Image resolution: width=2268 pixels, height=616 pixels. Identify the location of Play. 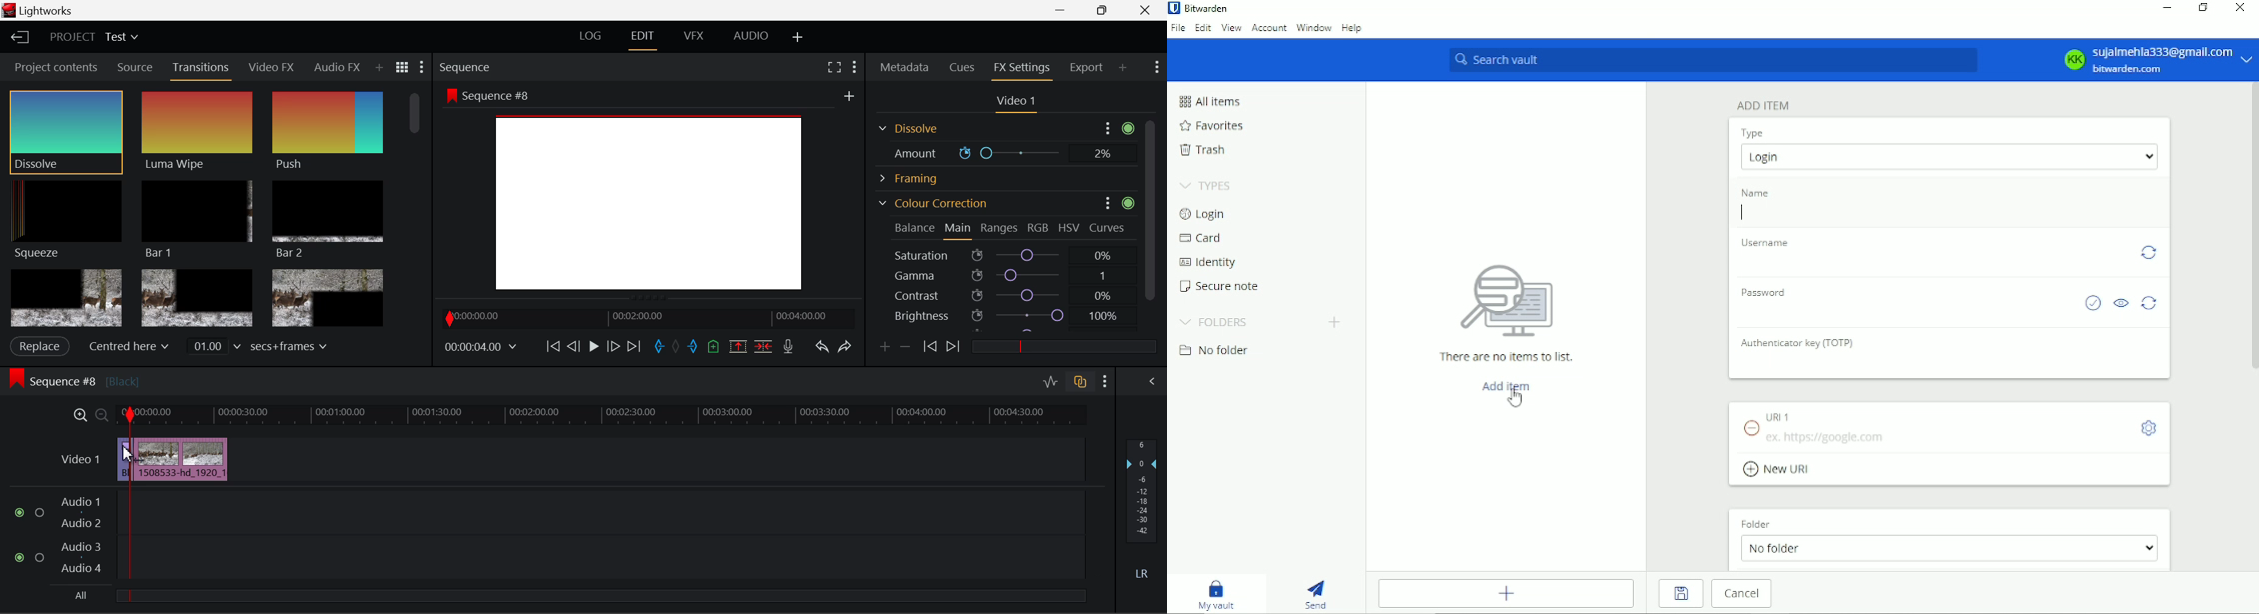
(592, 347).